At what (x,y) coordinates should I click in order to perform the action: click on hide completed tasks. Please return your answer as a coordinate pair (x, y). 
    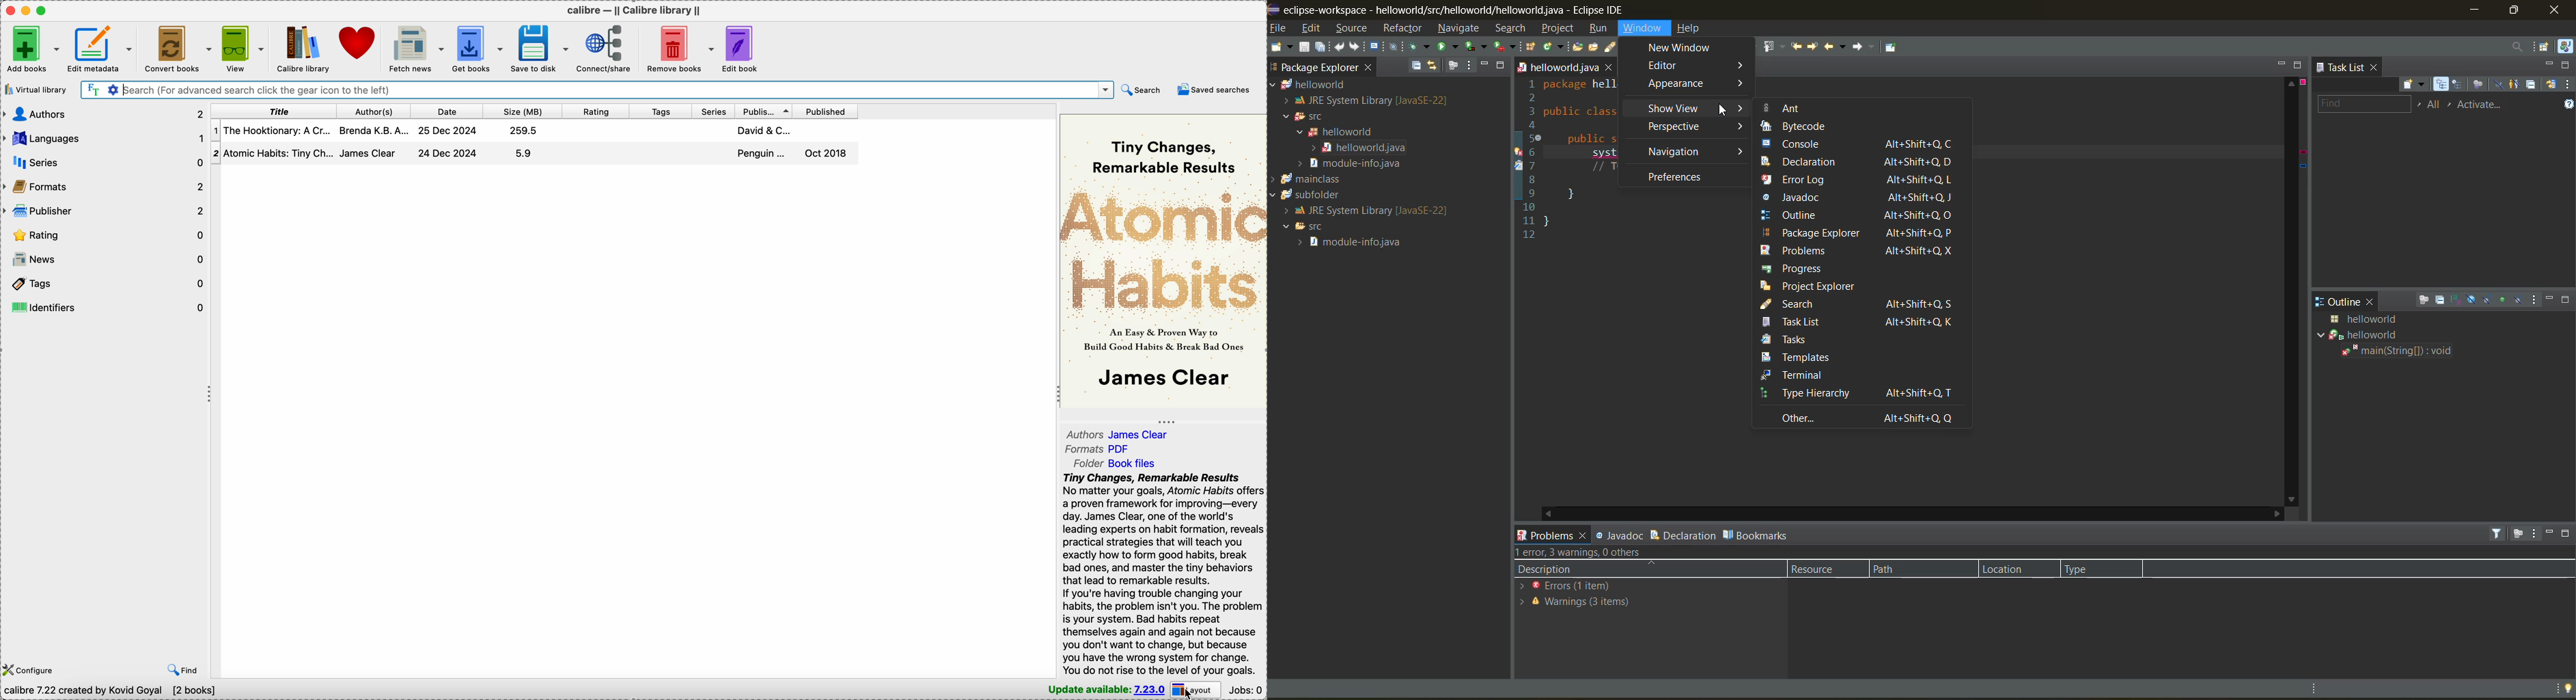
    Looking at the image, I should click on (2497, 83).